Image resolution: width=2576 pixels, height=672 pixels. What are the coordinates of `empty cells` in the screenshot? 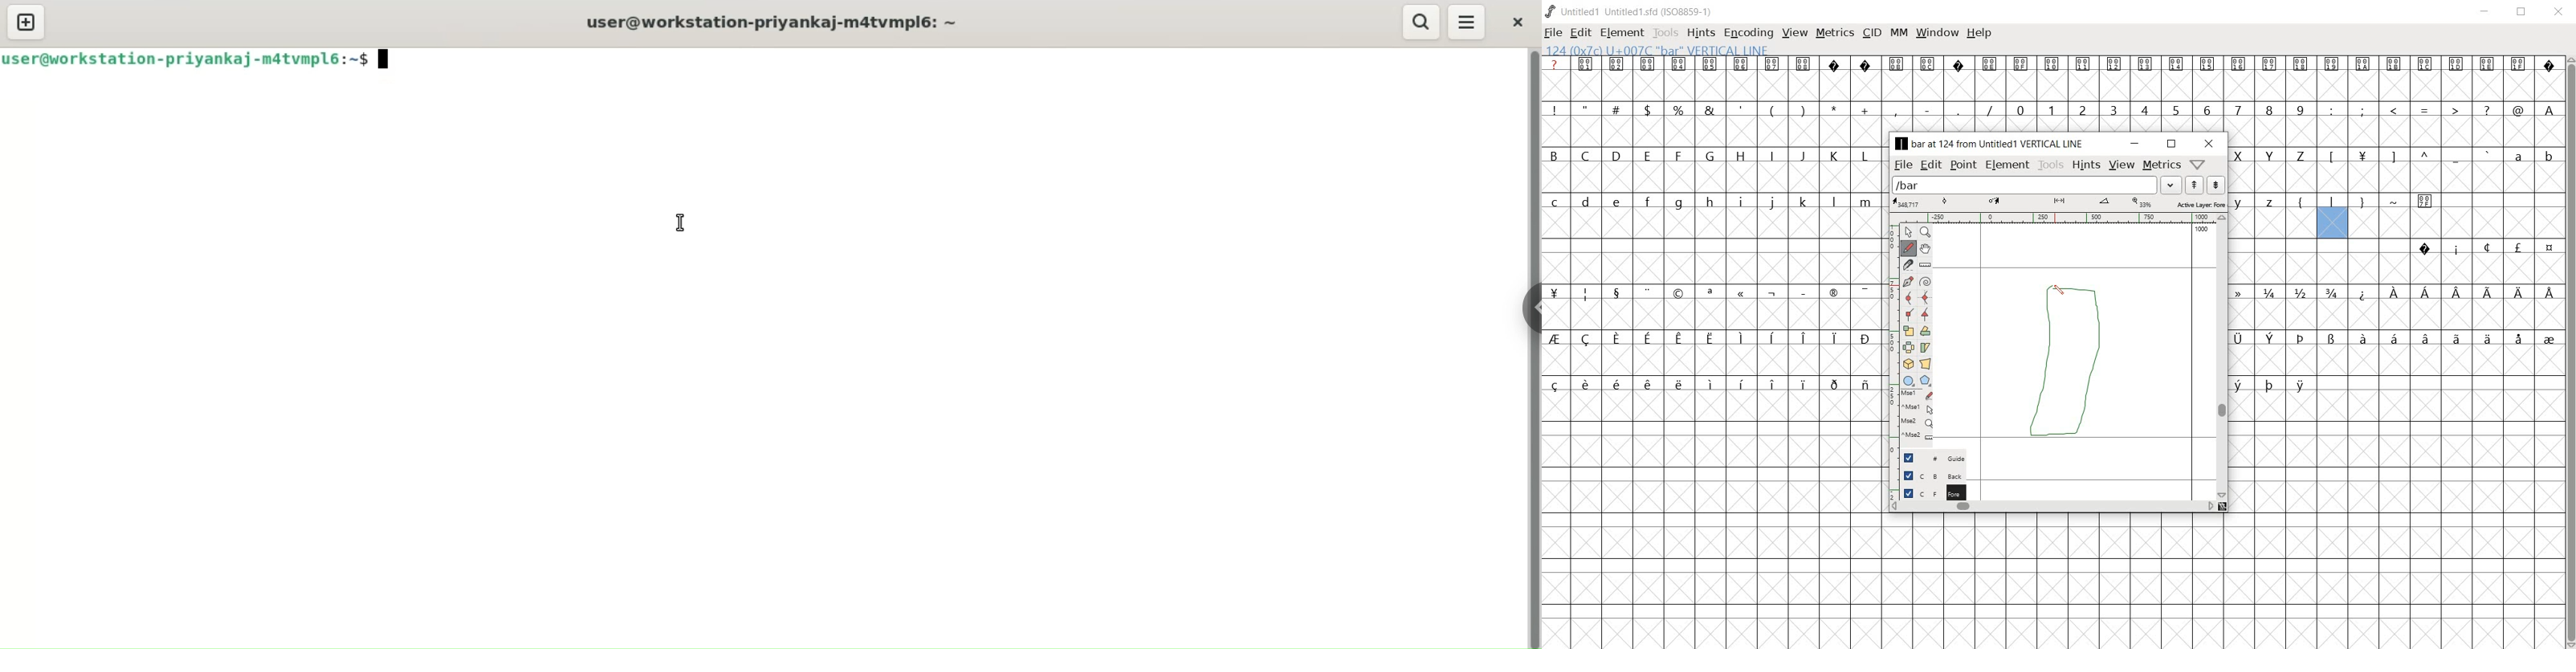 It's located at (1713, 178).